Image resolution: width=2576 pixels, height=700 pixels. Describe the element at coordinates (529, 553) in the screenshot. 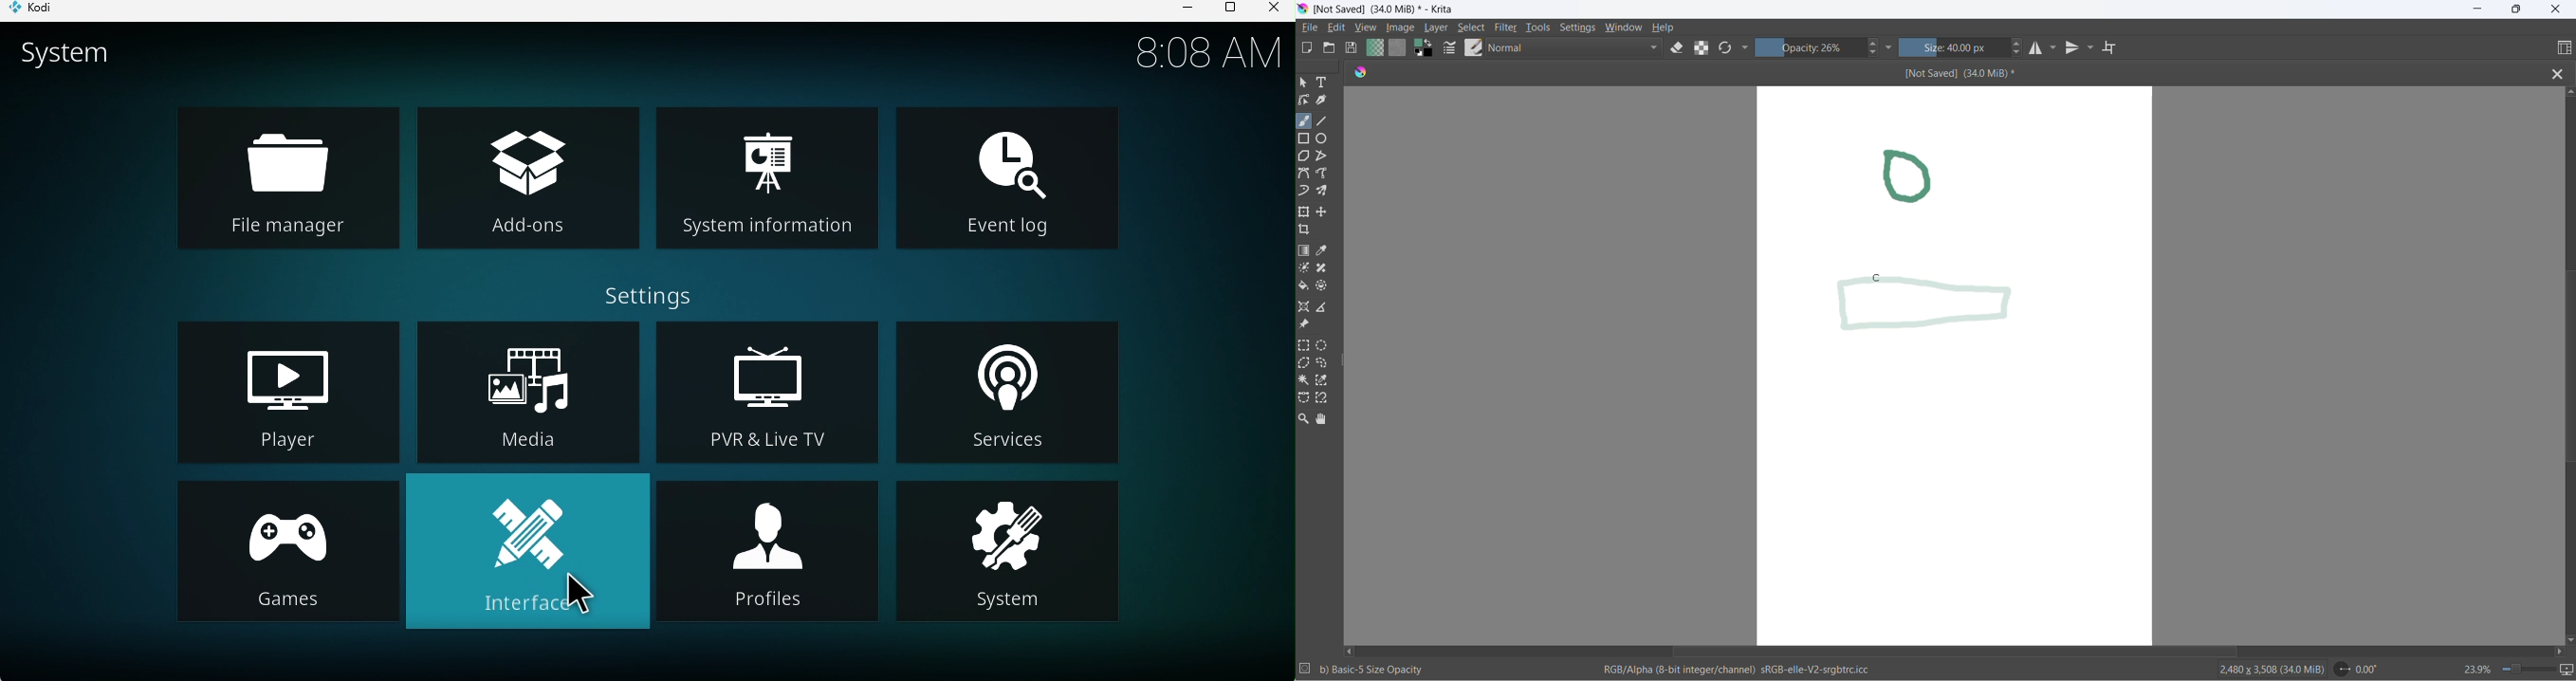

I see `Interface` at that location.